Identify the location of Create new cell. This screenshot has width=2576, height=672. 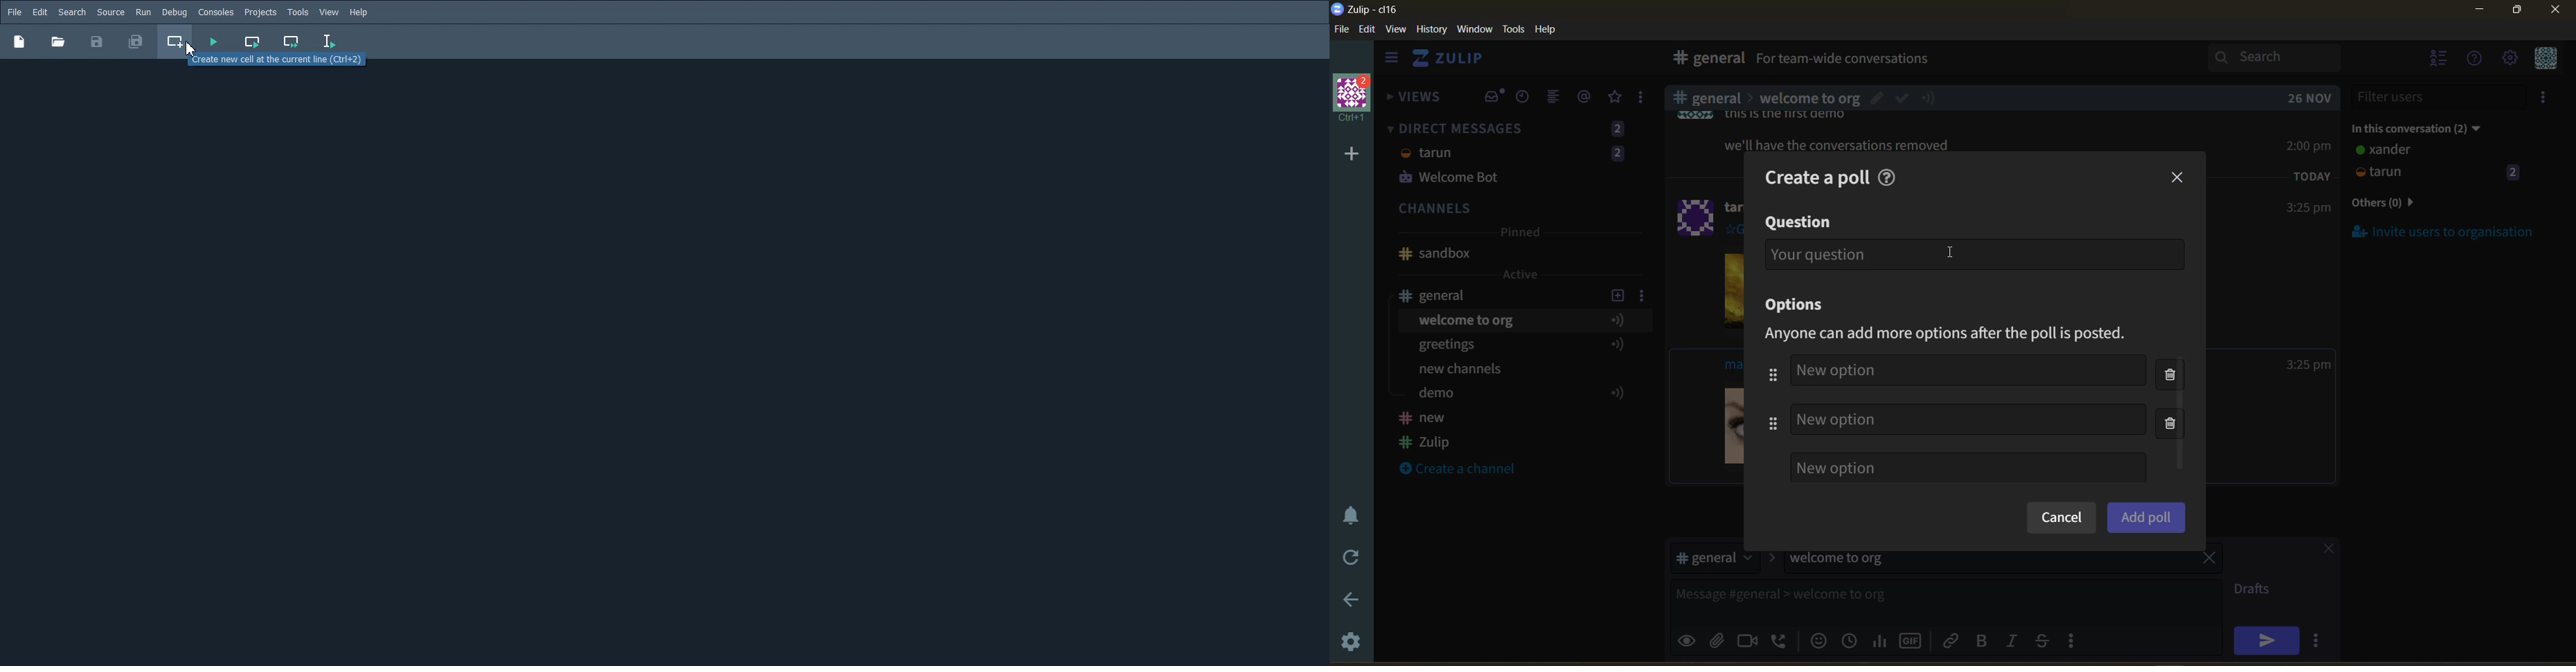
(176, 42).